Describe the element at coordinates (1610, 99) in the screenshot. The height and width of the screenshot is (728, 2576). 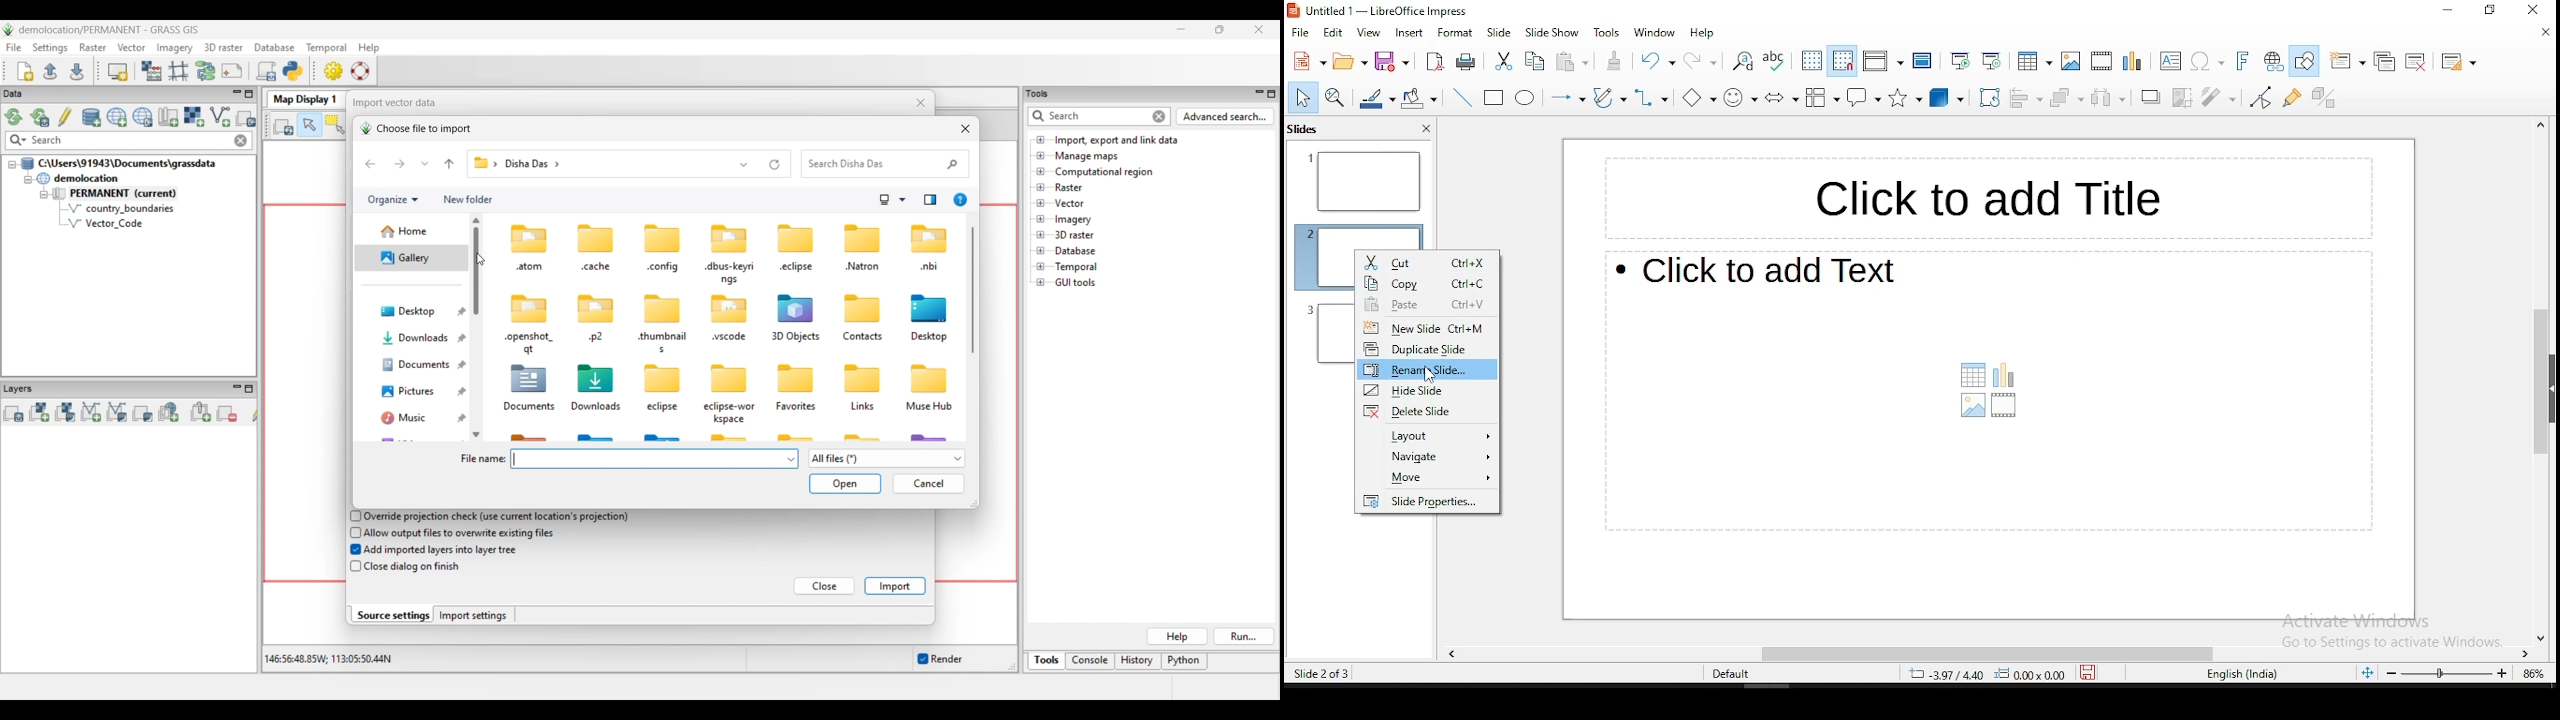
I see `curves and polygons` at that location.